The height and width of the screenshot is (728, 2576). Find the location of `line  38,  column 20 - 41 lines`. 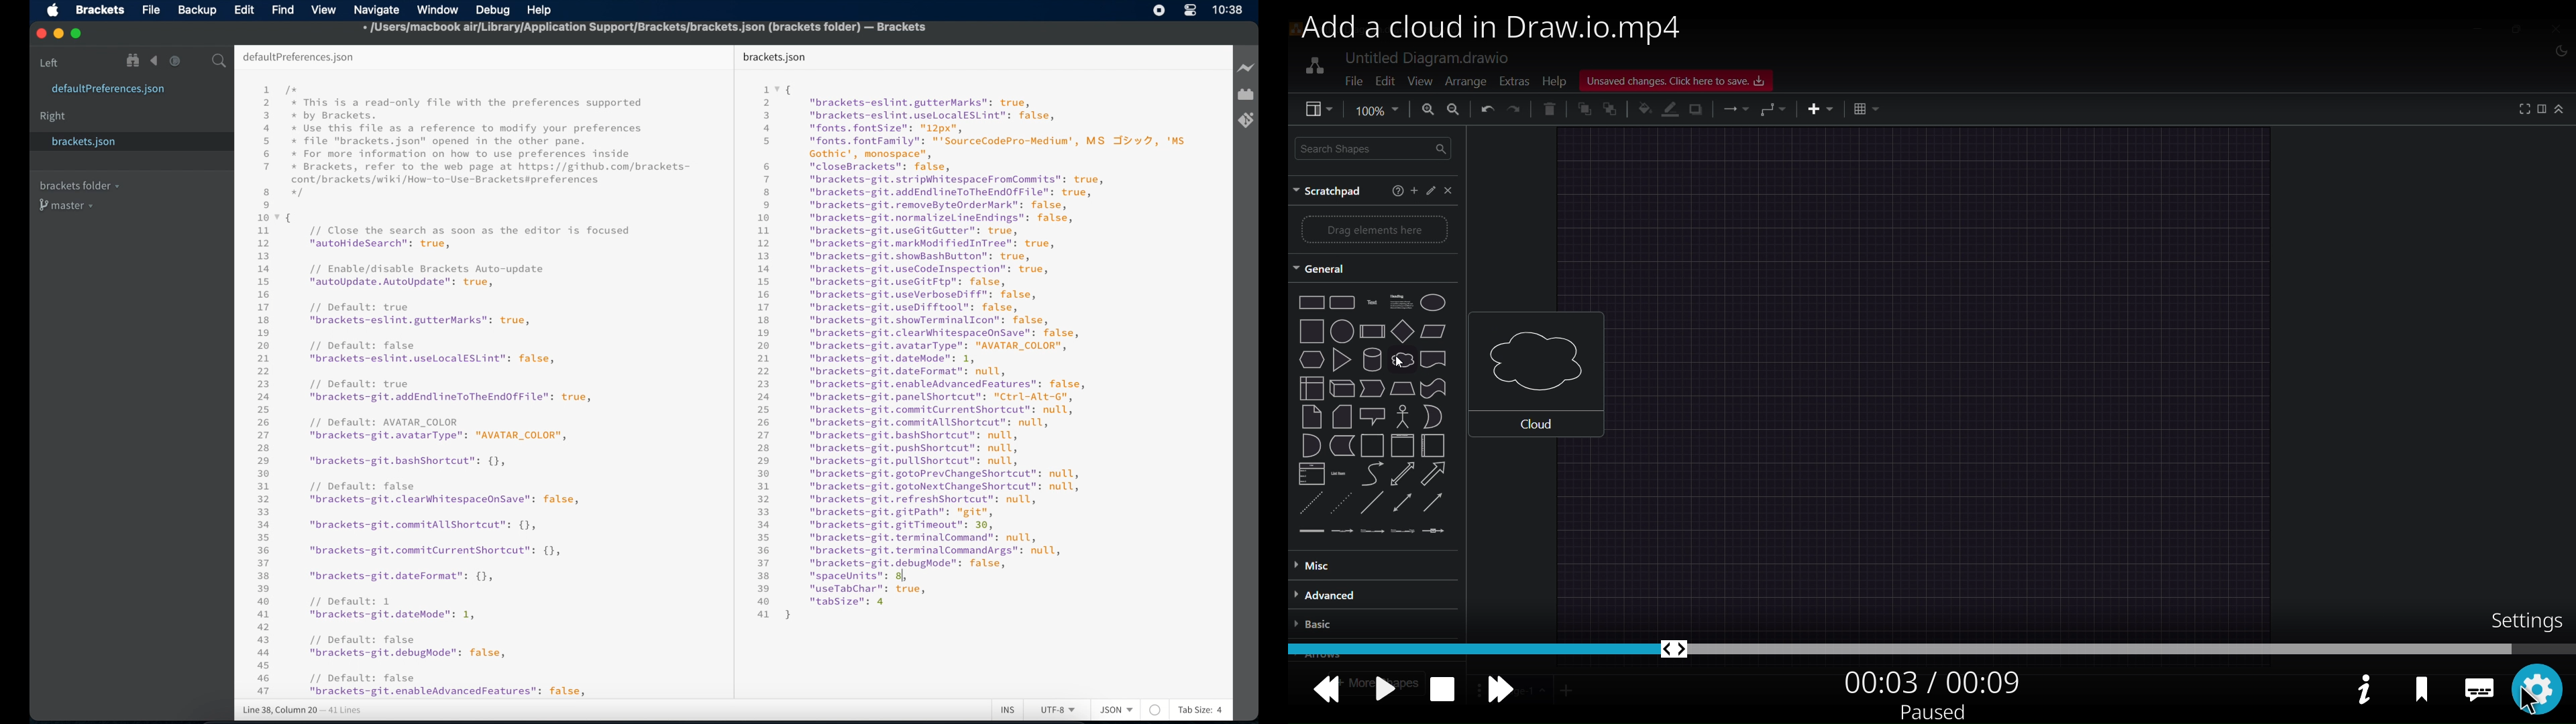

line  38,  column 20 - 41 lines is located at coordinates (303, 711).